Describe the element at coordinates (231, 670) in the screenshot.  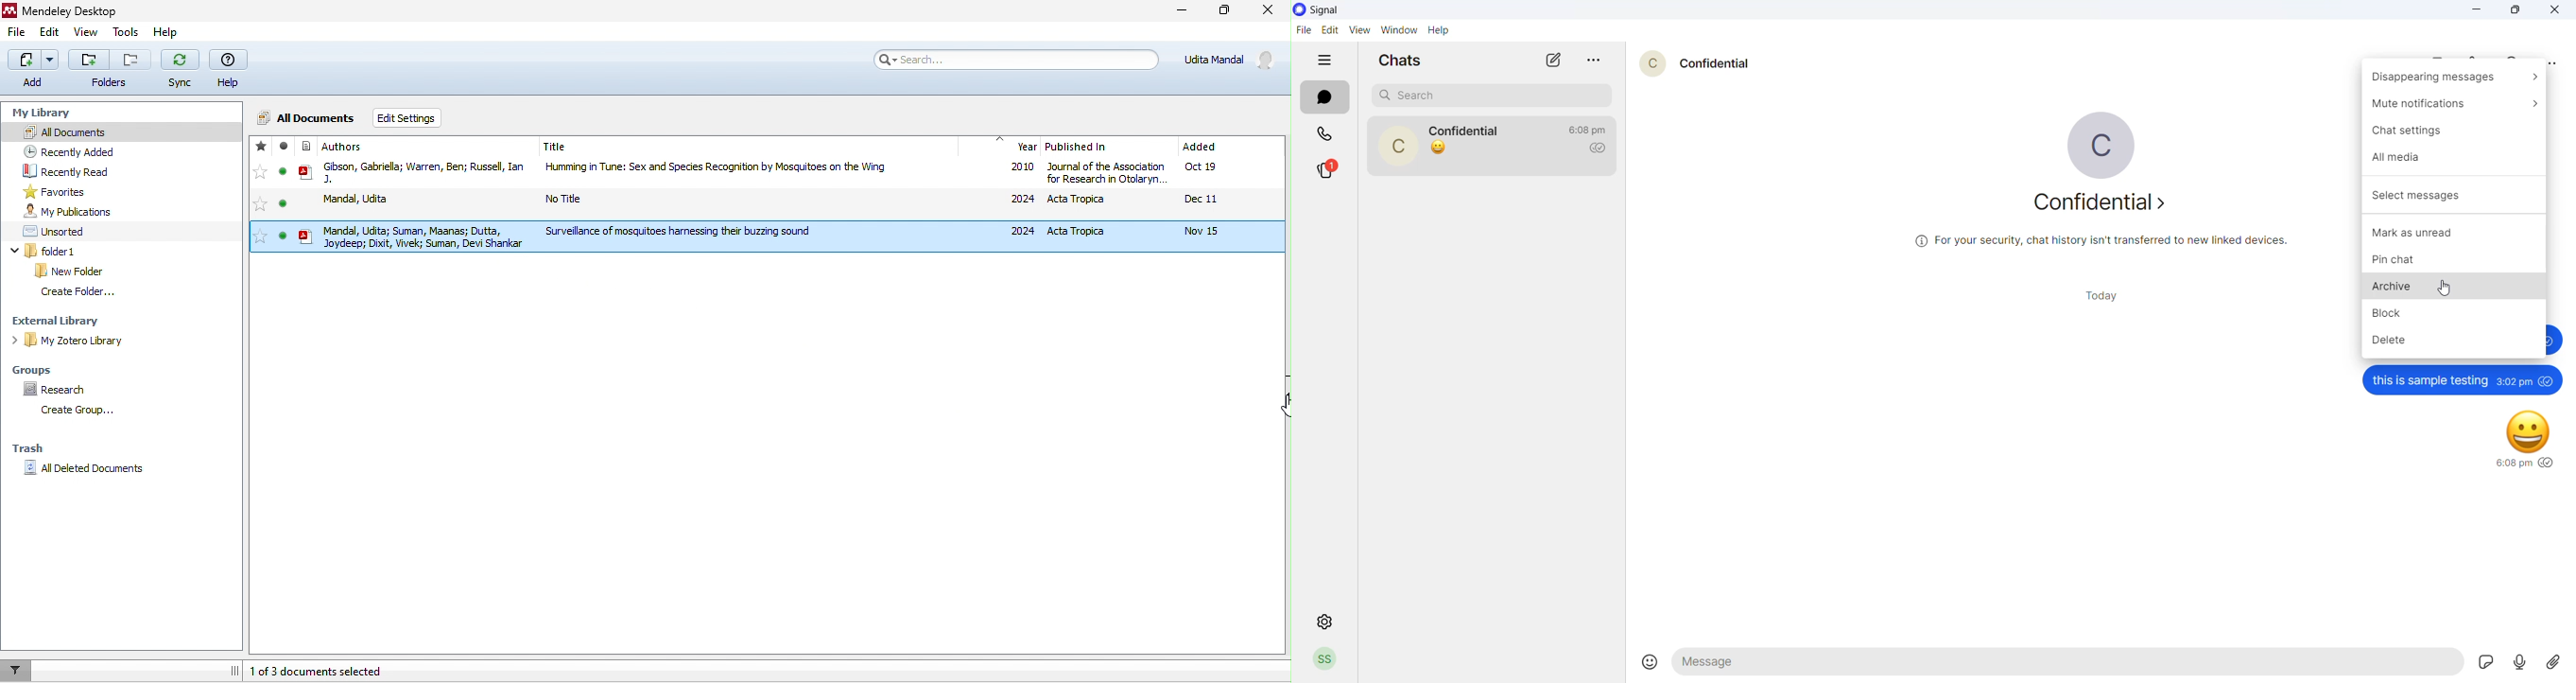
I see `toggle hide/show` at that location.